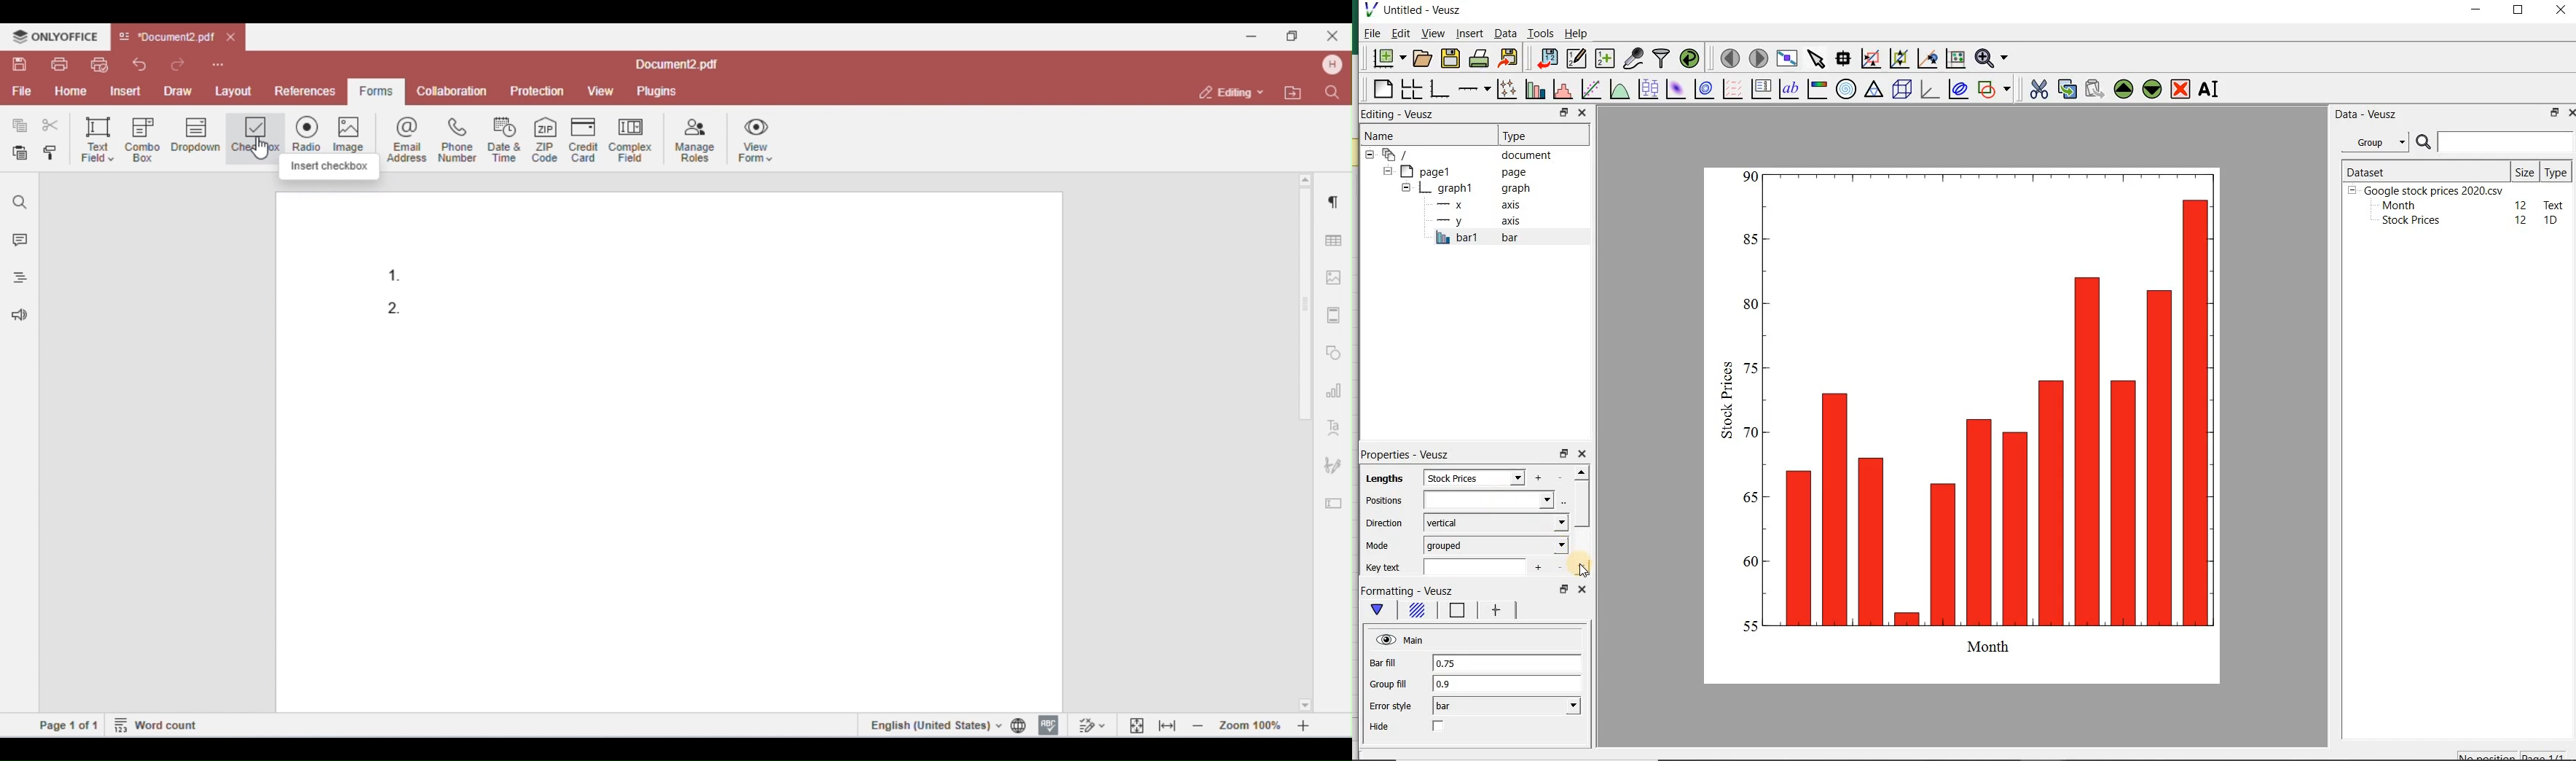  Describe the element at coordinates (1399, 33) in the screenshot. I see `Edit` at that location.